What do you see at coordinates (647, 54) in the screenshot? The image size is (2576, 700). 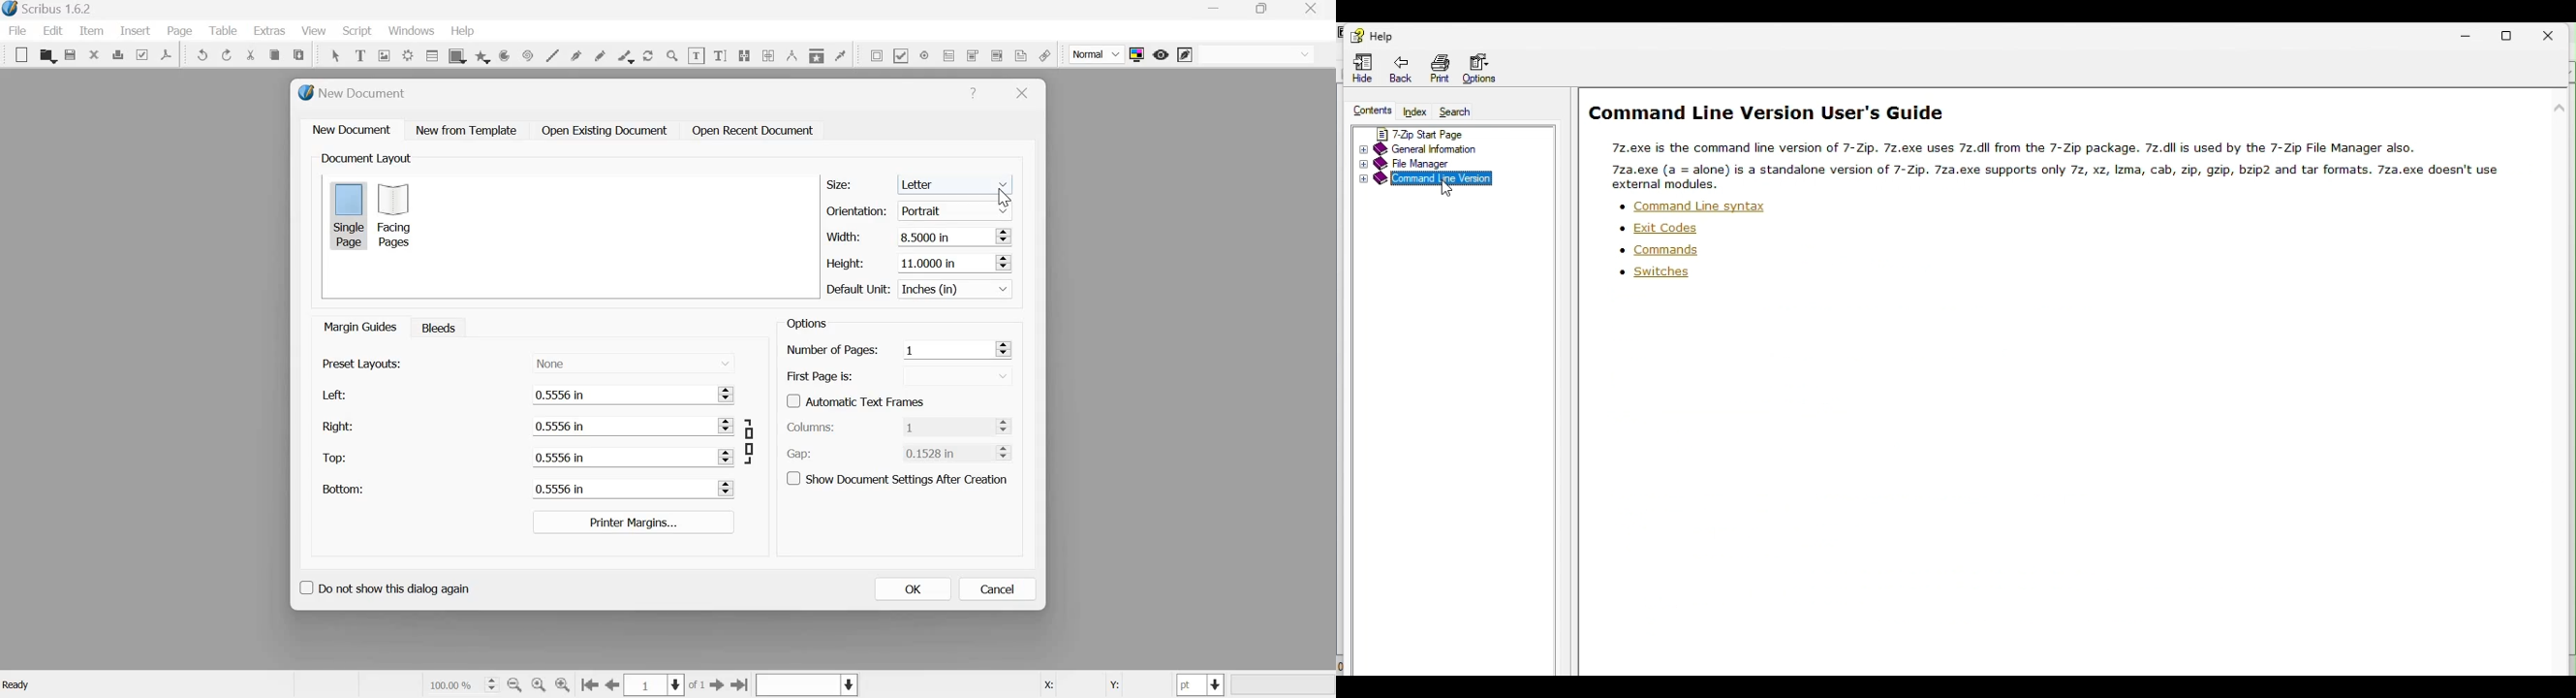 I see `rotate item` at bounding box center [647, 54].